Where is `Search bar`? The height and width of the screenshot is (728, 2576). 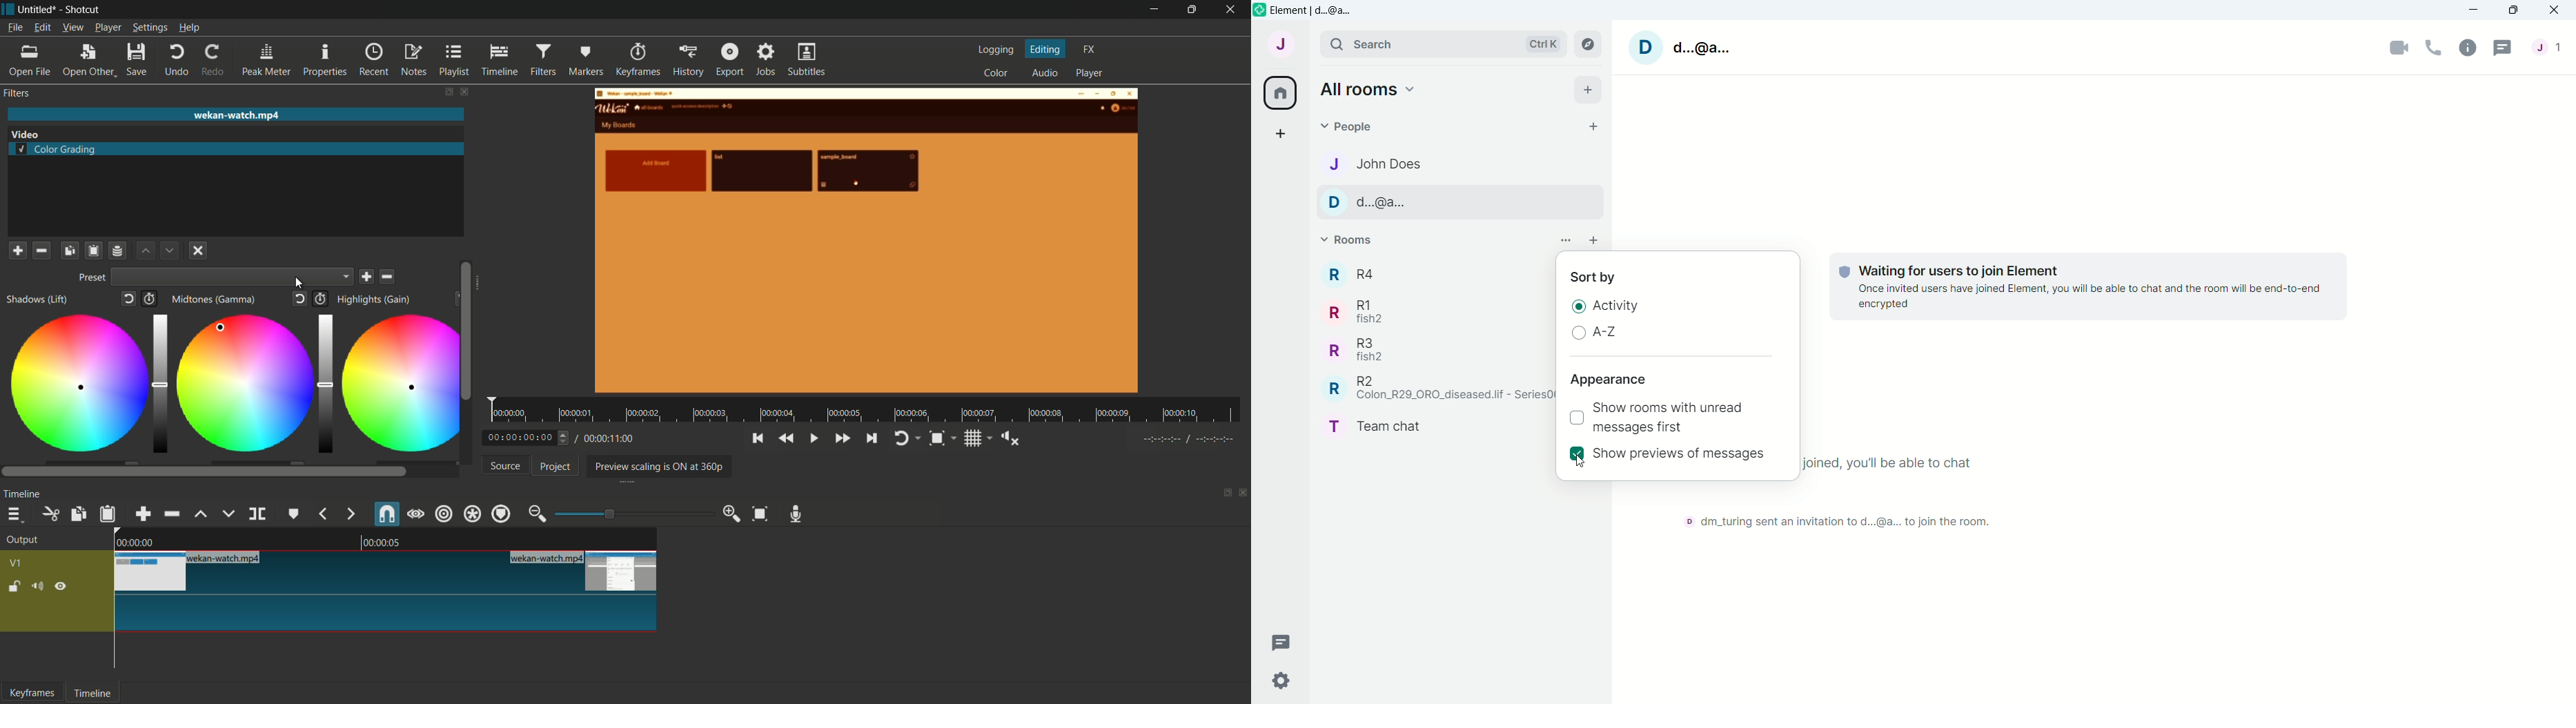
Search bar is located at coordinates (1441, 45).